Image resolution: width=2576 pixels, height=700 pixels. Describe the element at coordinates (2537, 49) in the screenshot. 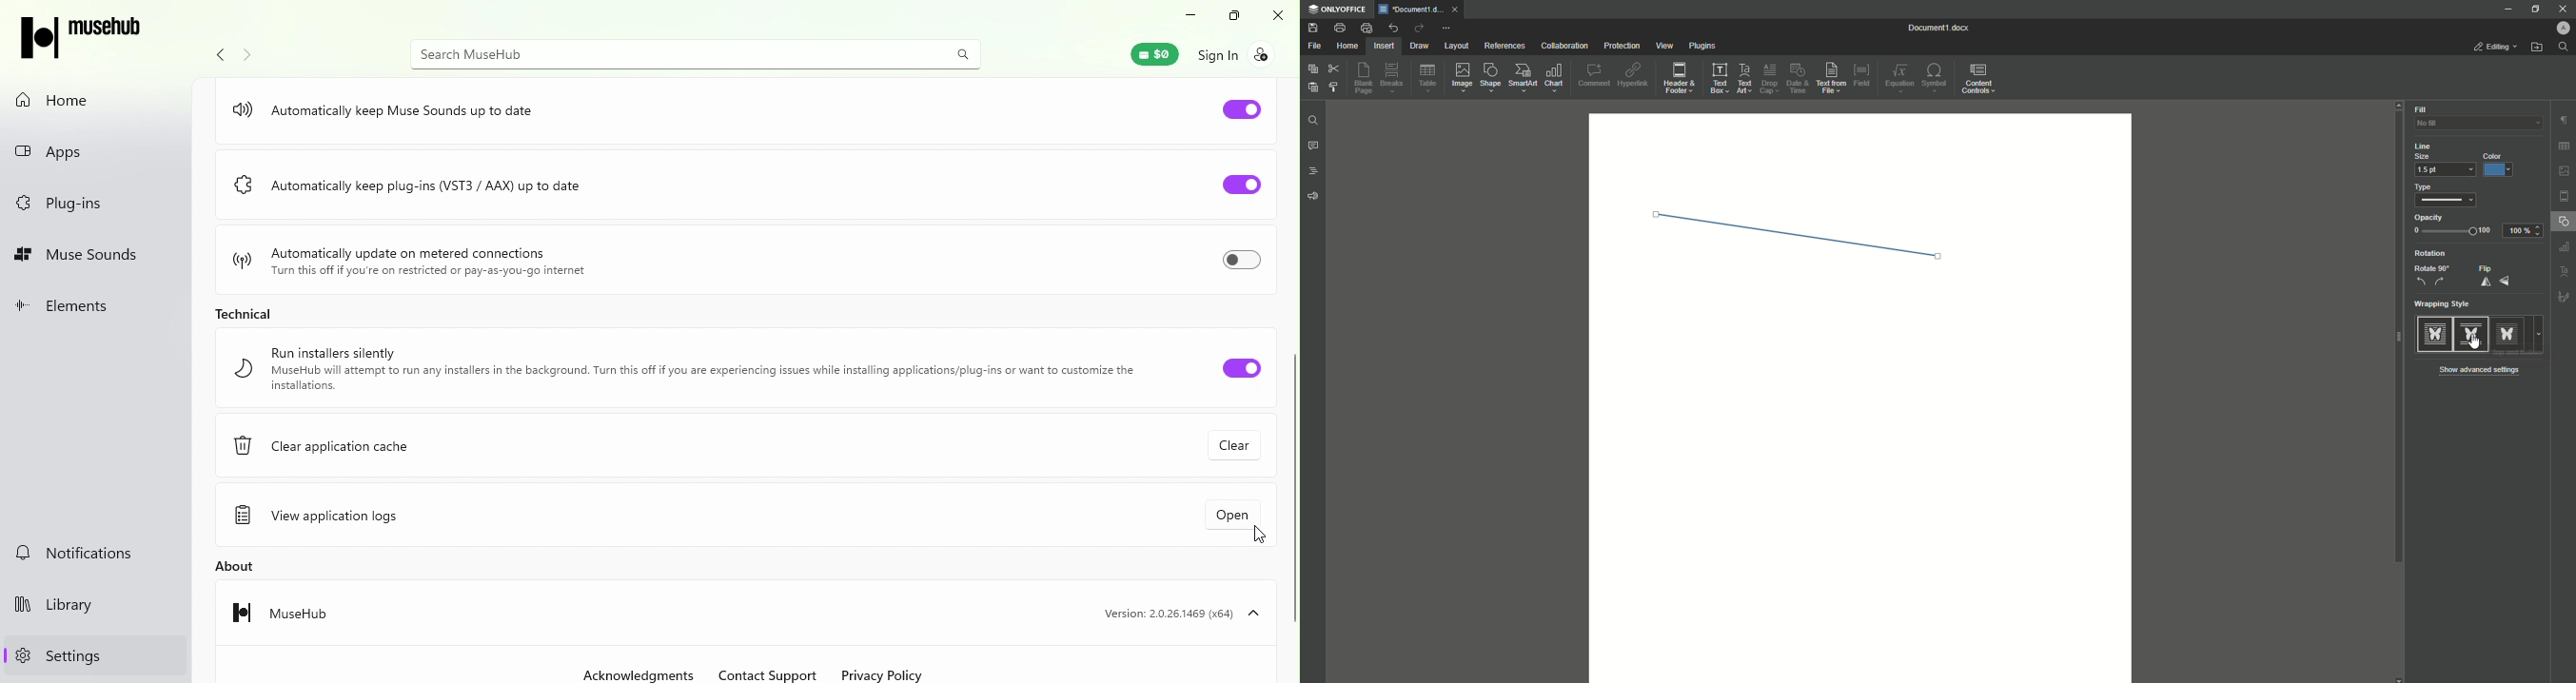

I see `Open From File` at that location.